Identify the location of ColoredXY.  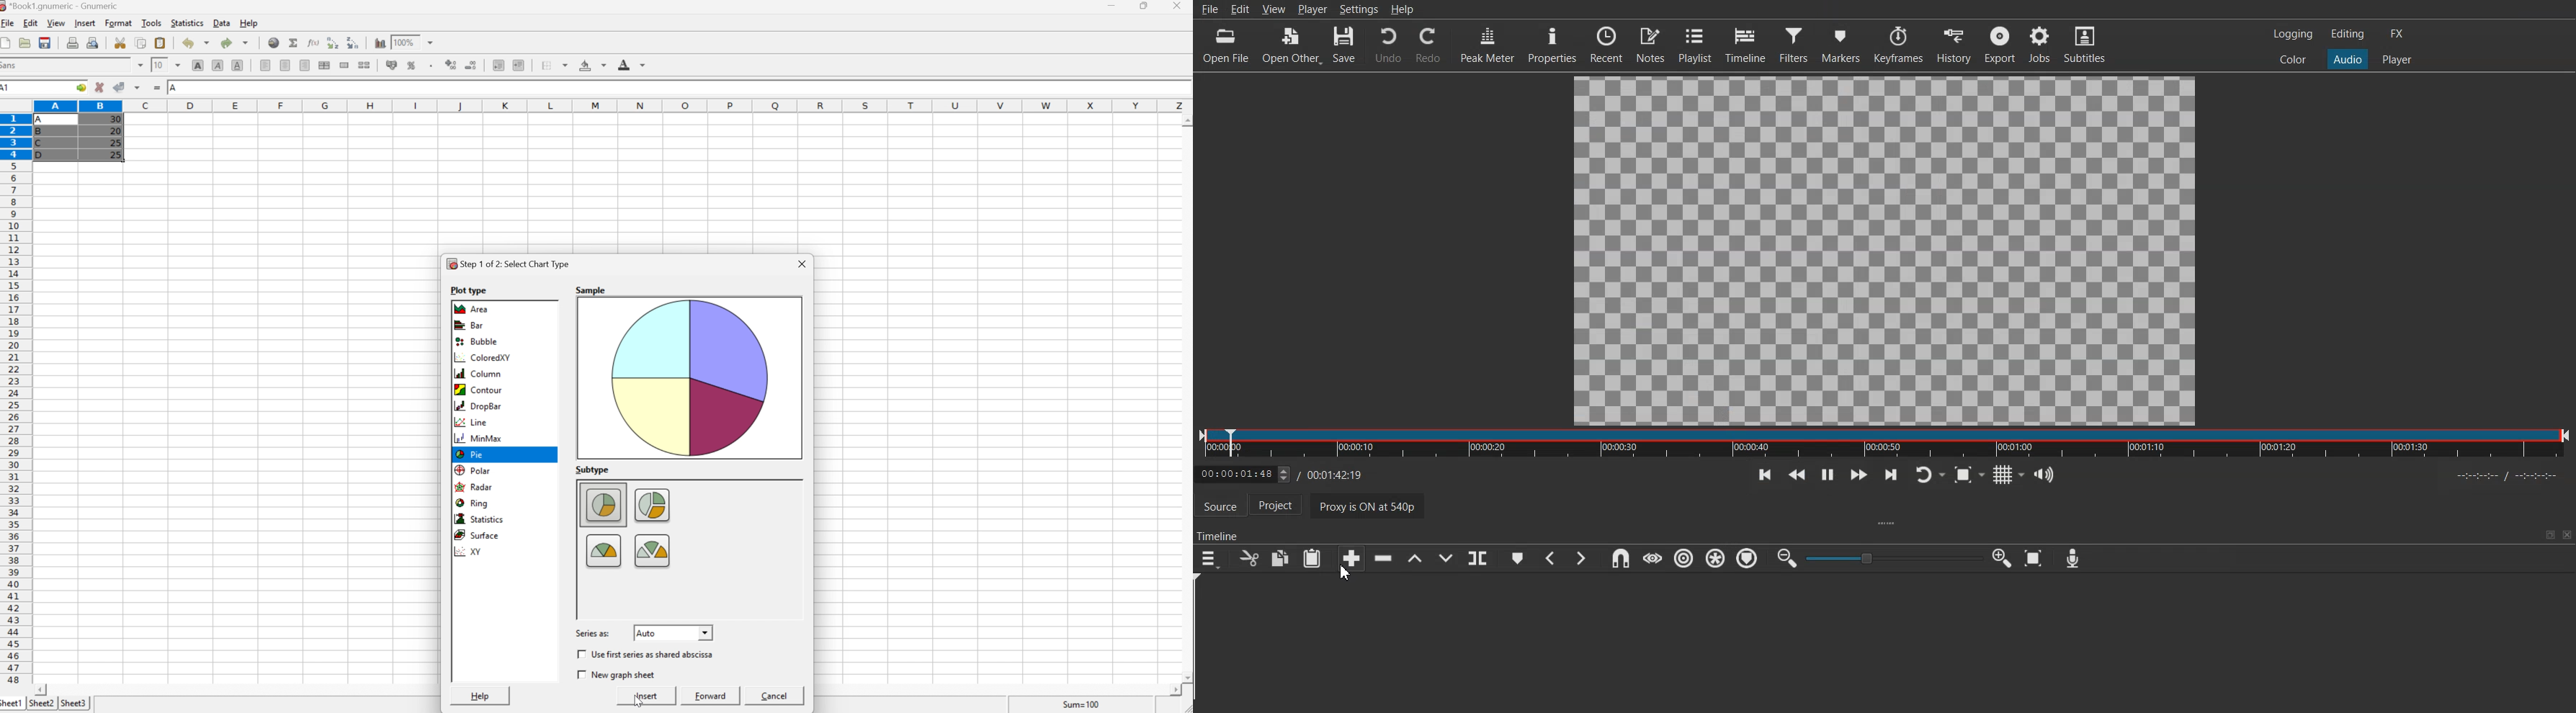
(482, 358).